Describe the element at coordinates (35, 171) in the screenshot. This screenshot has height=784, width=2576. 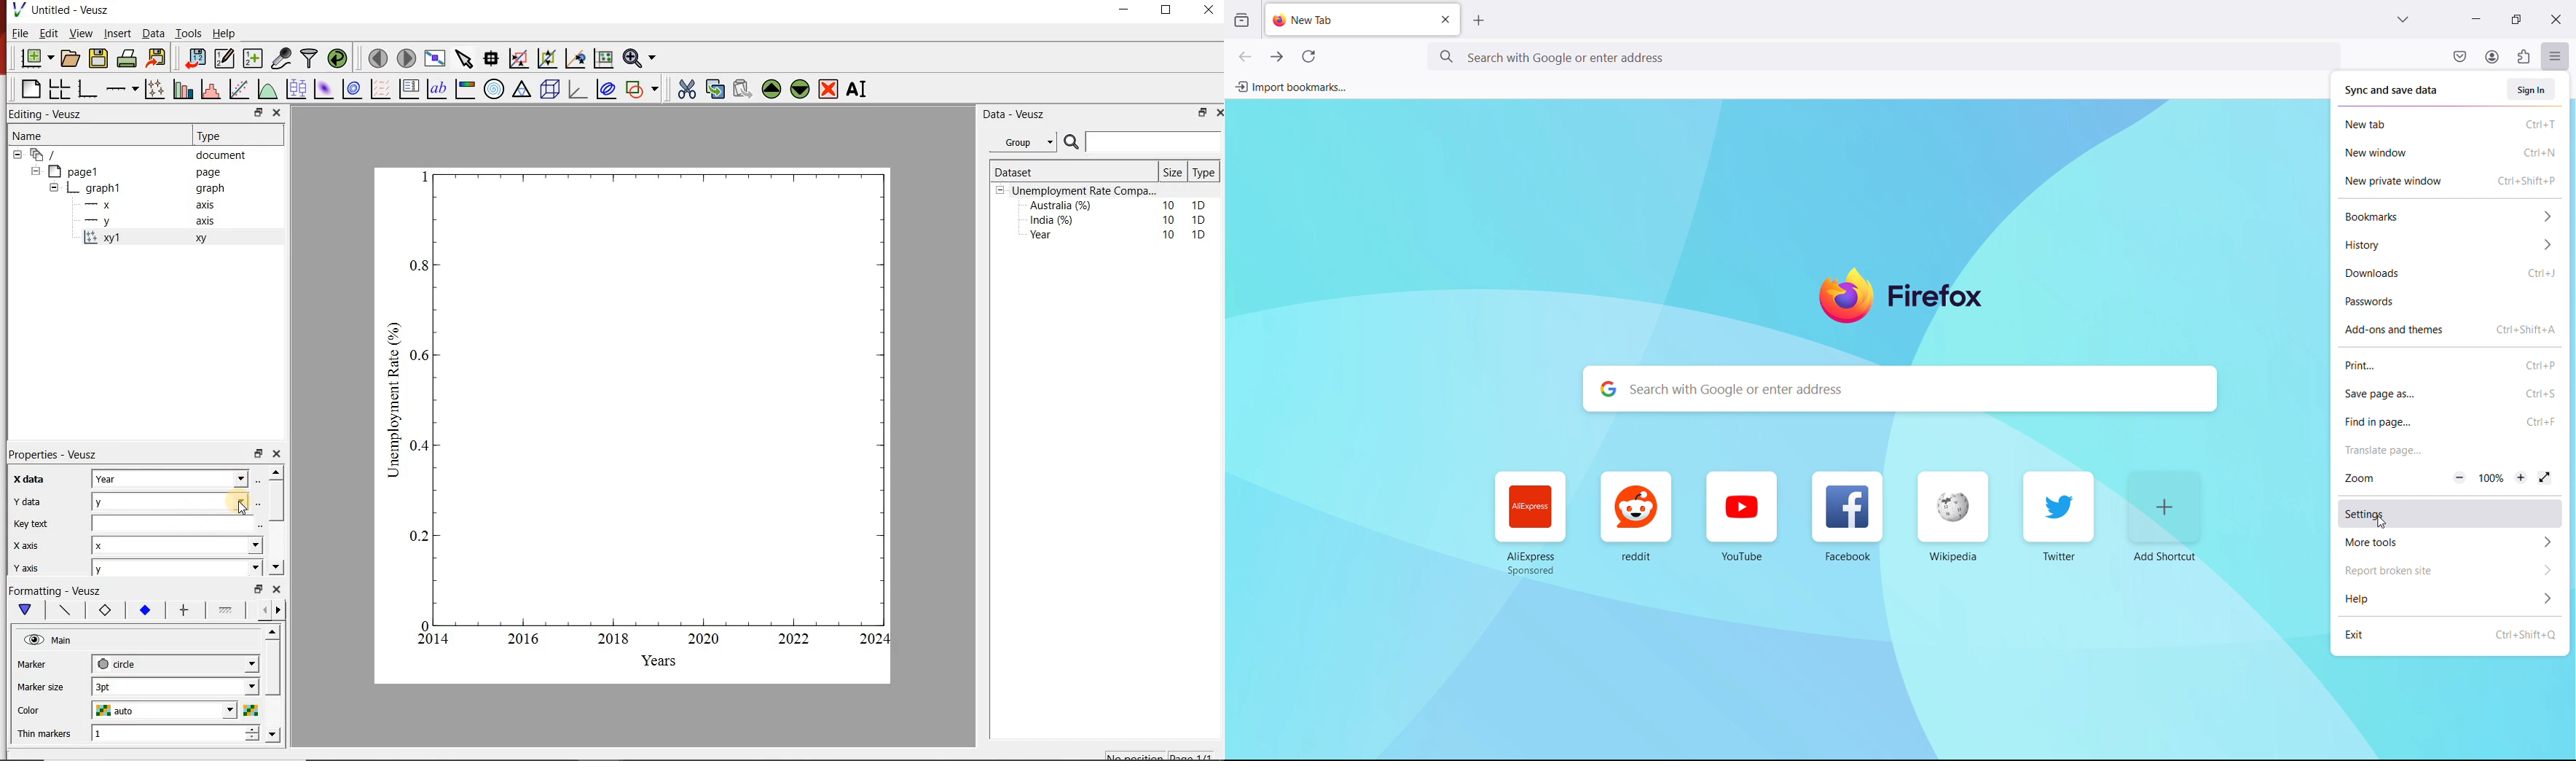
I see `collapse` at that location.